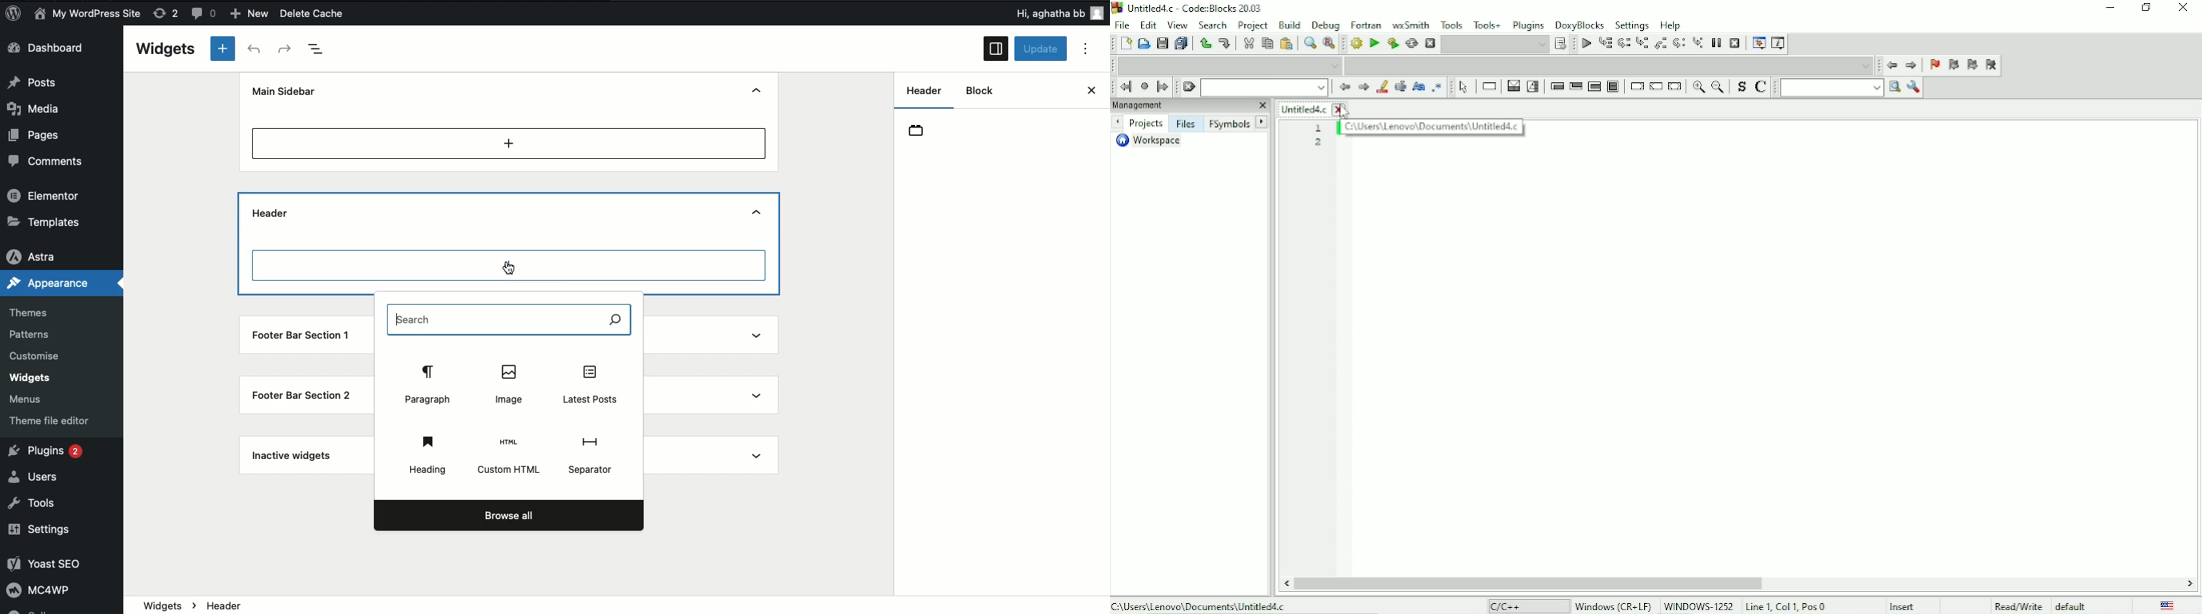 The height and width of the screenshot is (616, 2212). I want to click on Insert, so click(1905, 606).